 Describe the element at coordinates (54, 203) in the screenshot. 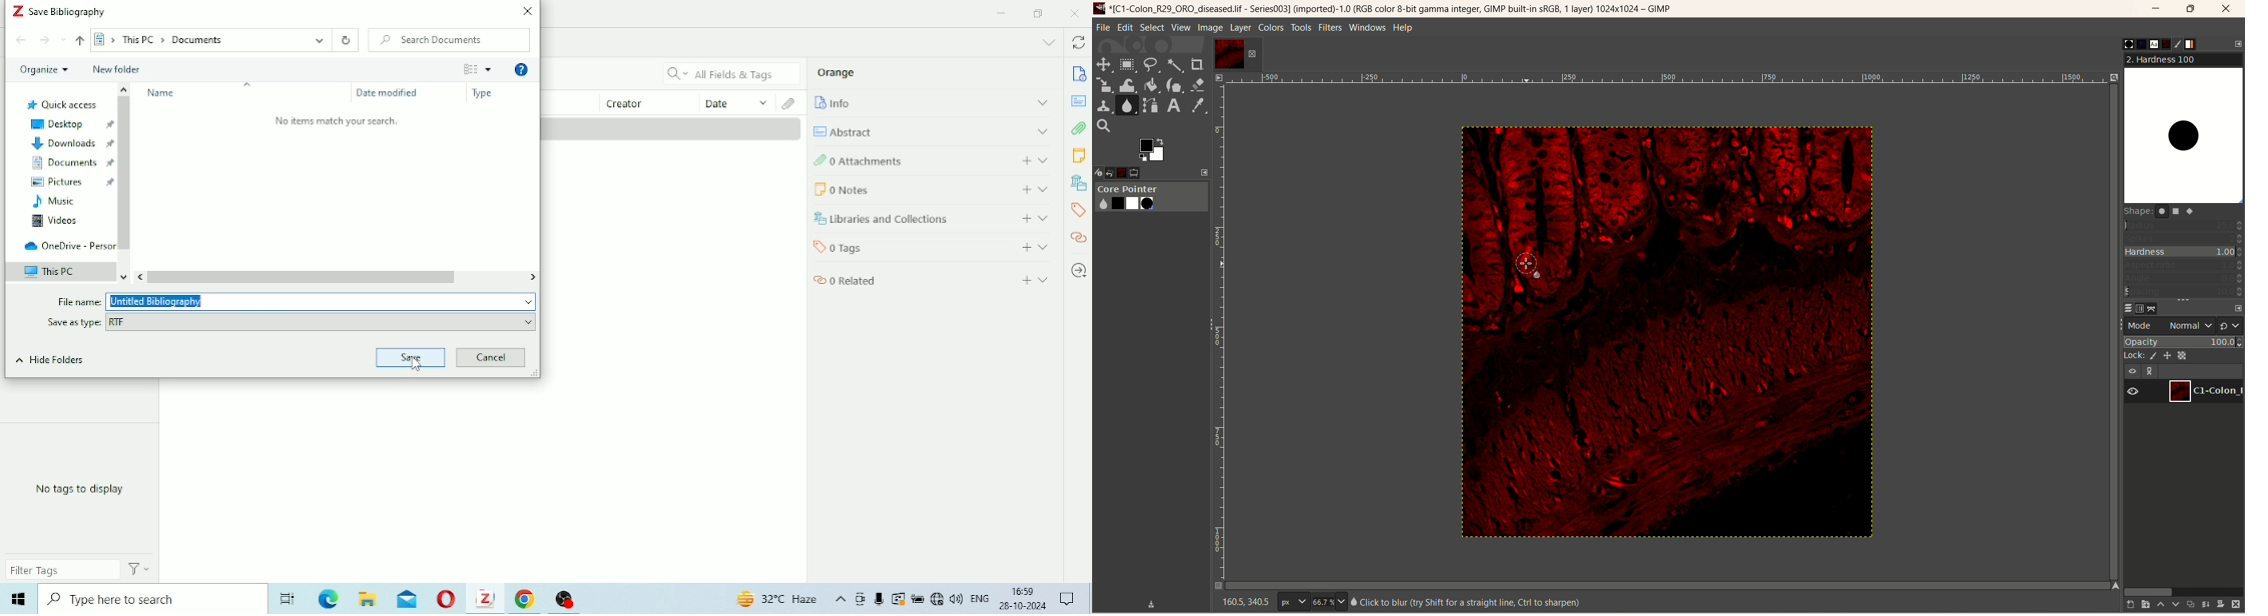

I see `Music` at that location.